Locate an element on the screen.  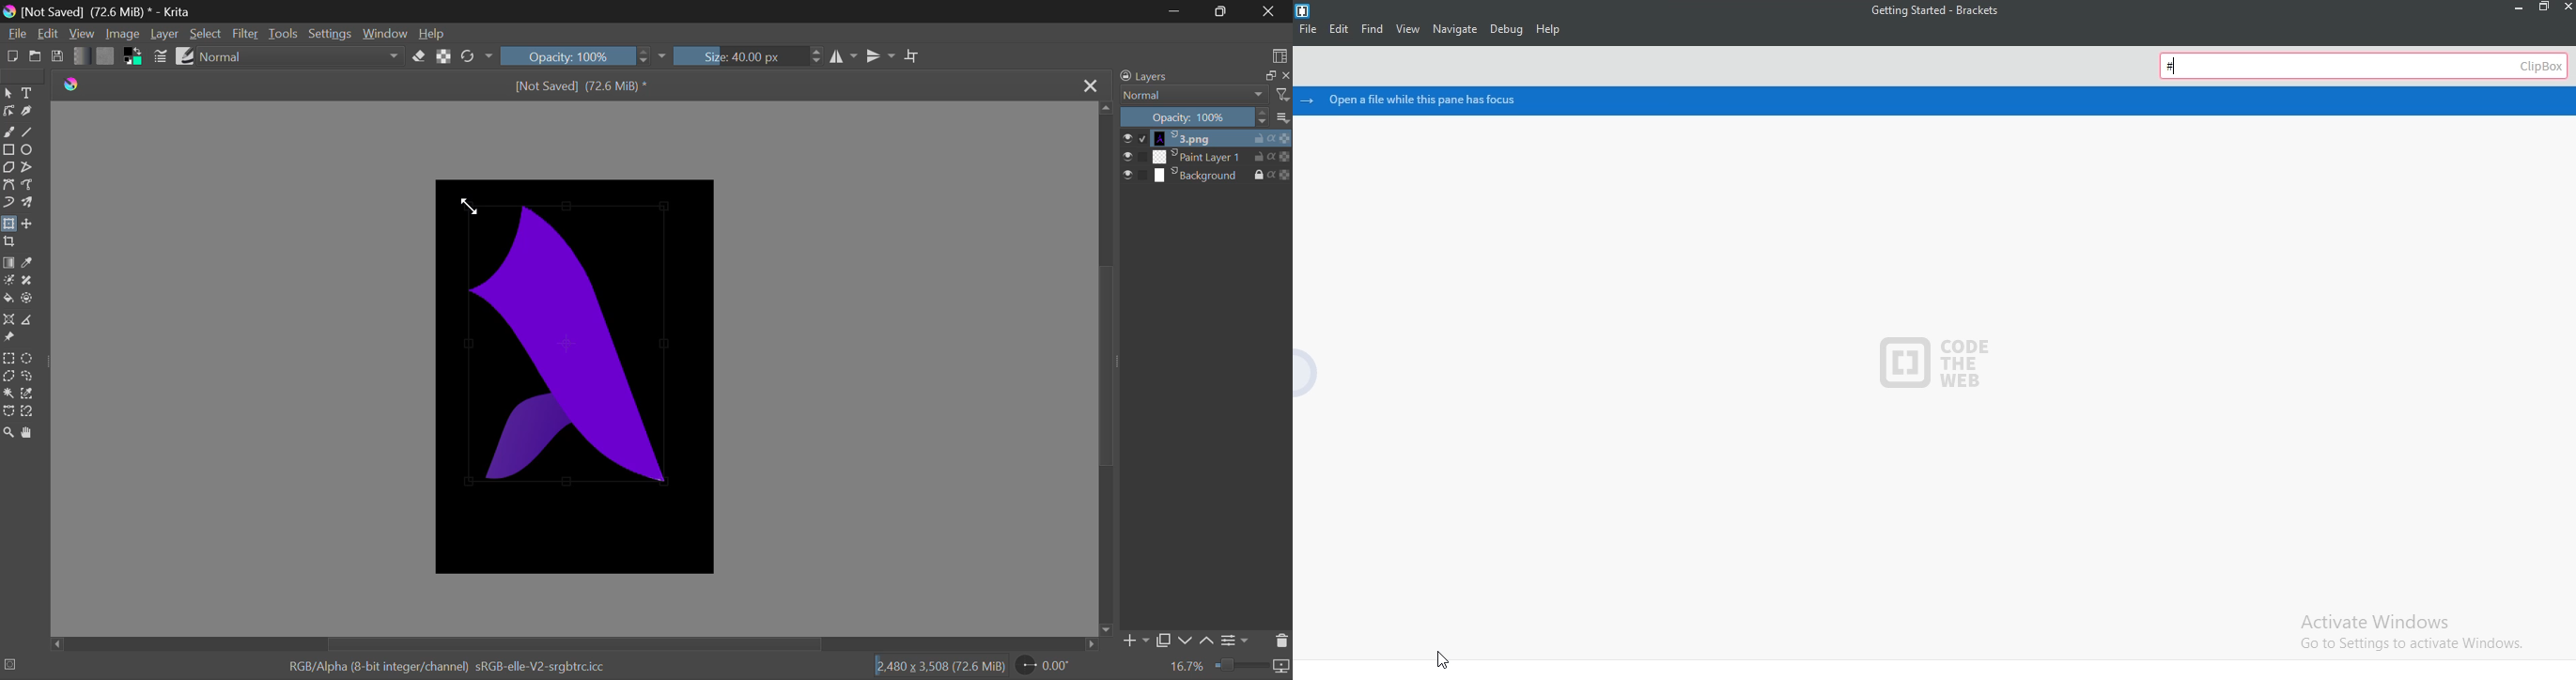
Blending Modes is located at coordinates (1193, 97).